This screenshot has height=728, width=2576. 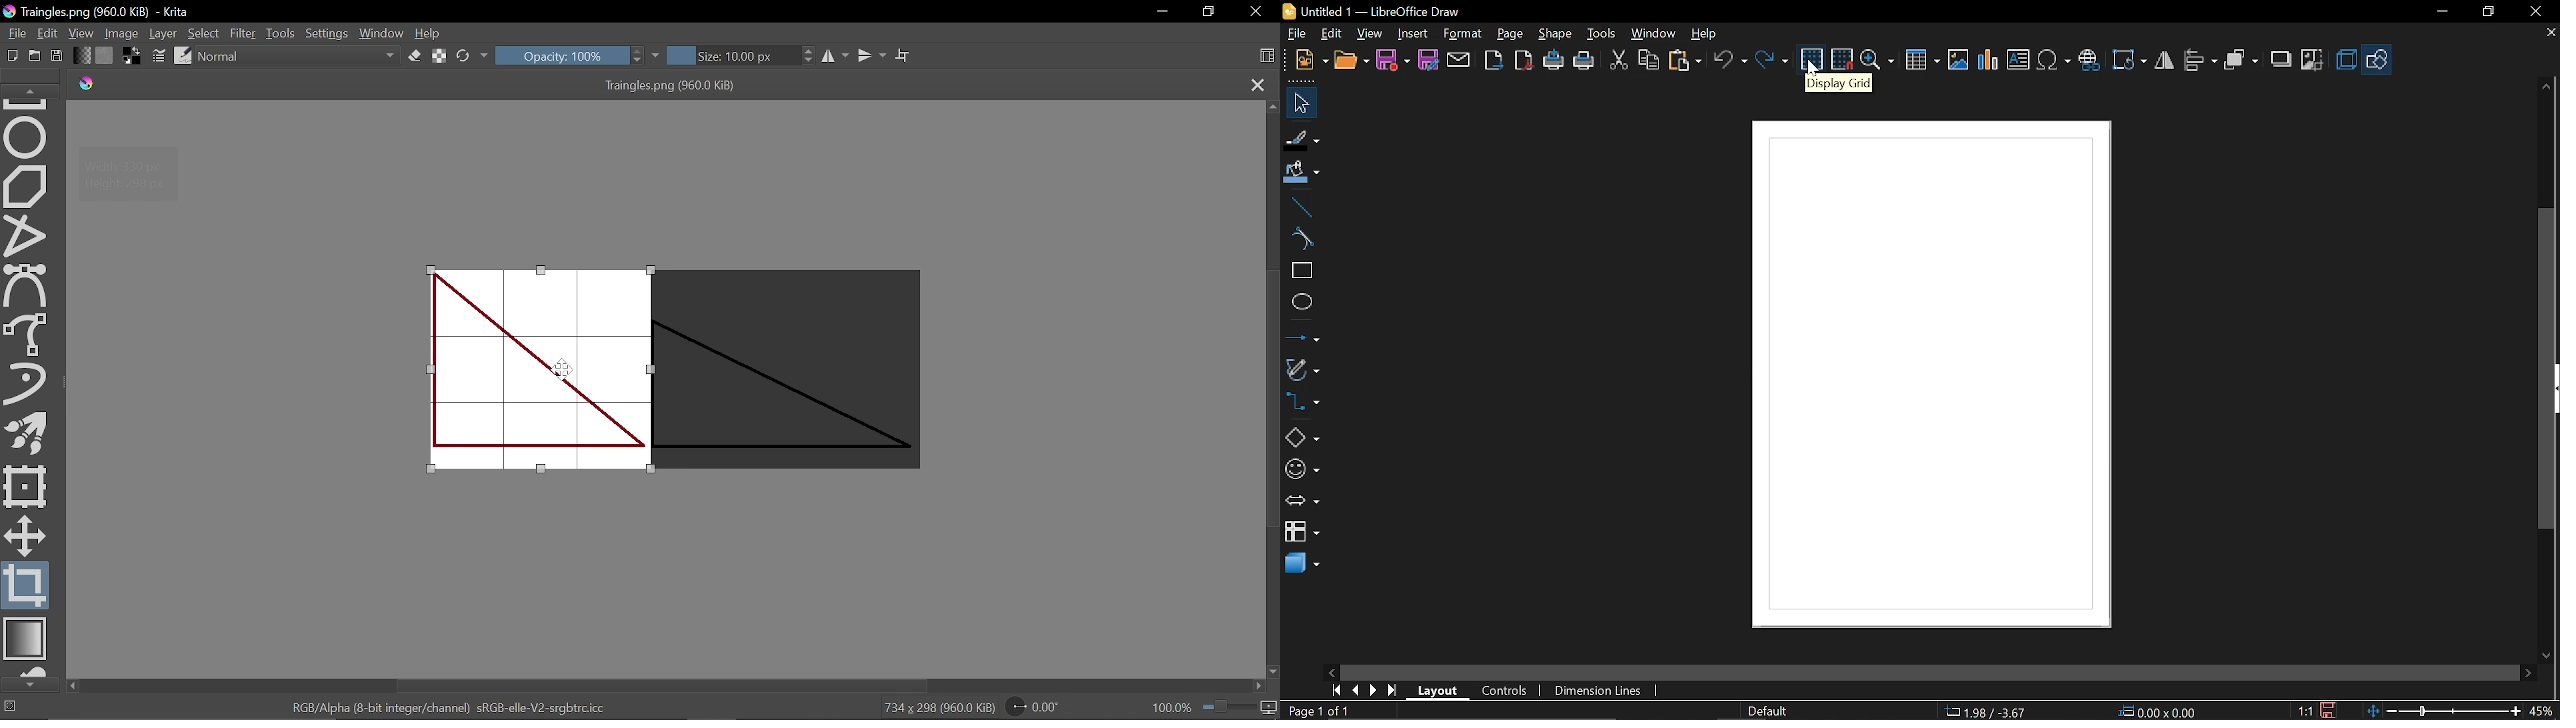 I want to click on Opacity: 100%, so click(x=561, y=55).